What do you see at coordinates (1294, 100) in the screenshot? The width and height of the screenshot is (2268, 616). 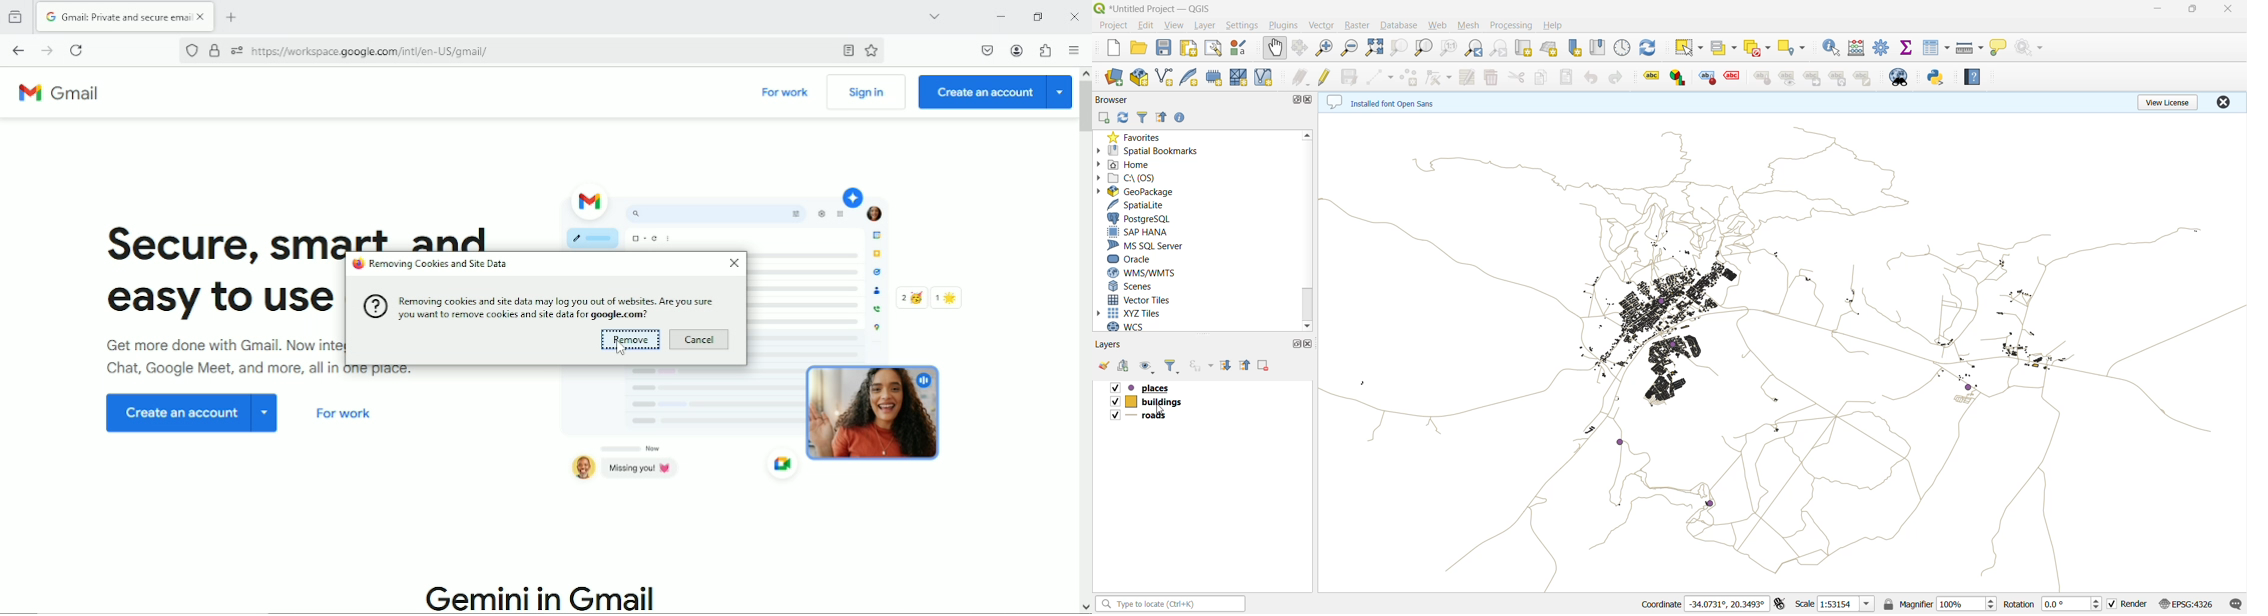 I see `maximize` at bounding box center [1294, 100].